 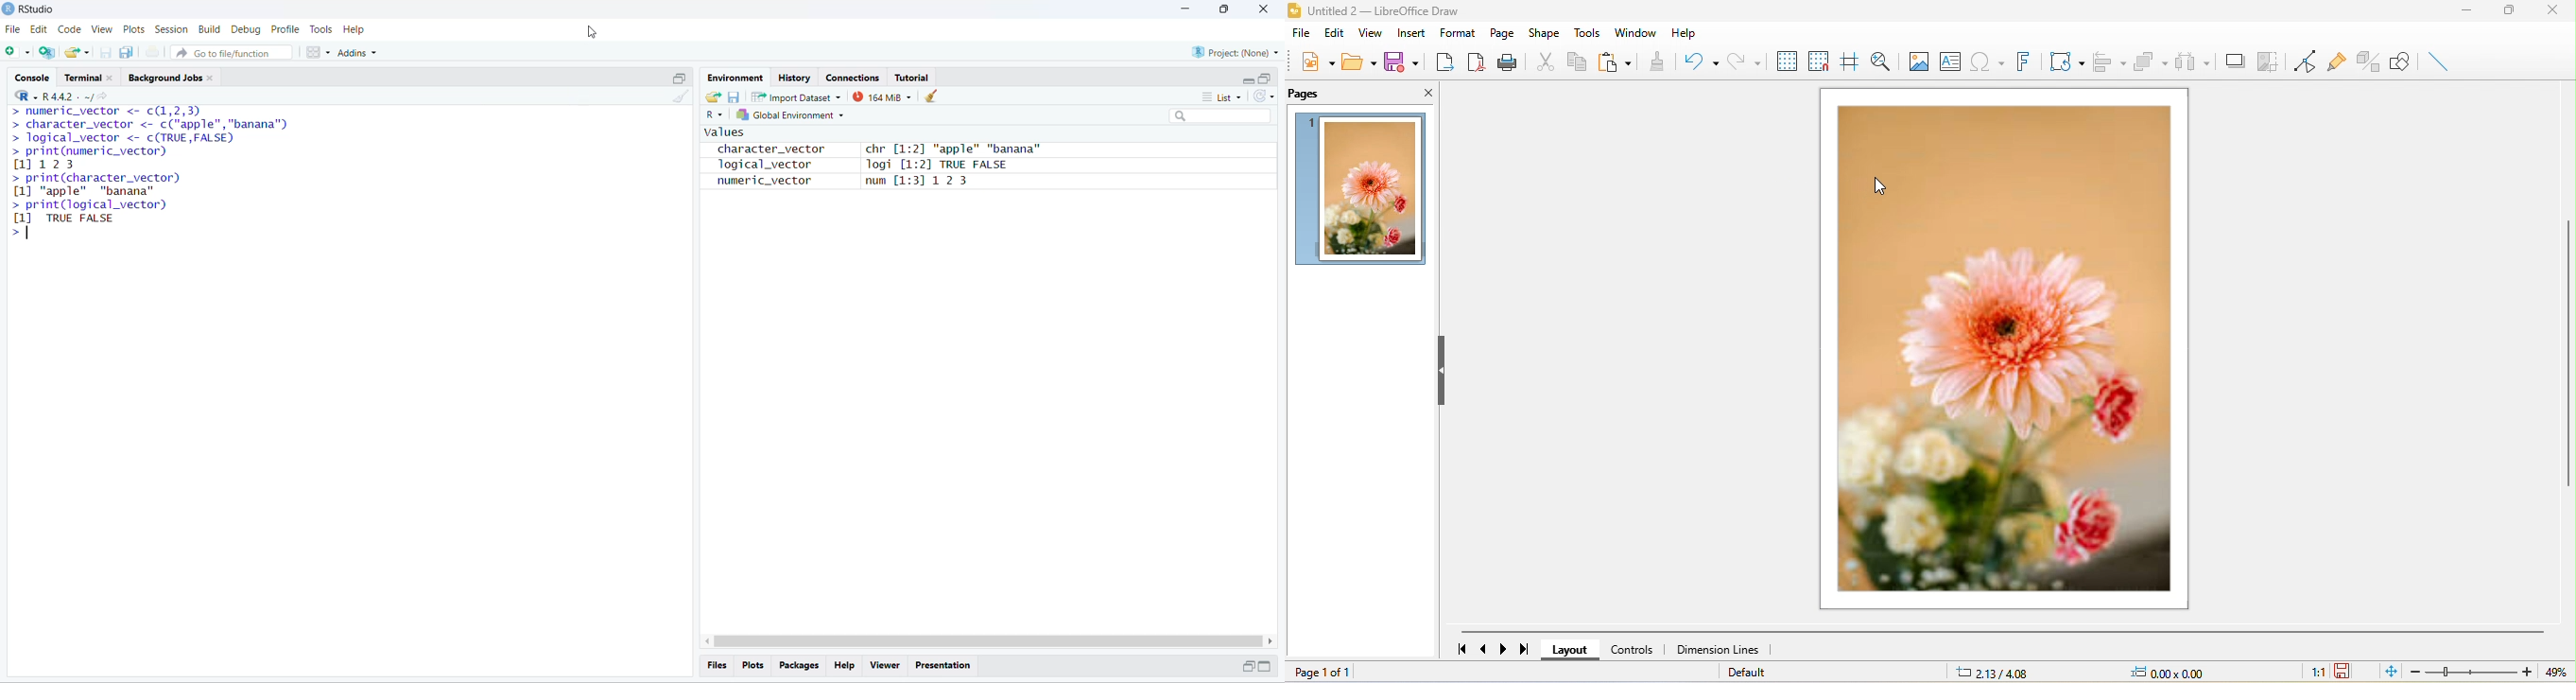 What do you see at coordinates (1957, 61) in the screenshot?
I see `text box` at bounding box center [1957, 61].